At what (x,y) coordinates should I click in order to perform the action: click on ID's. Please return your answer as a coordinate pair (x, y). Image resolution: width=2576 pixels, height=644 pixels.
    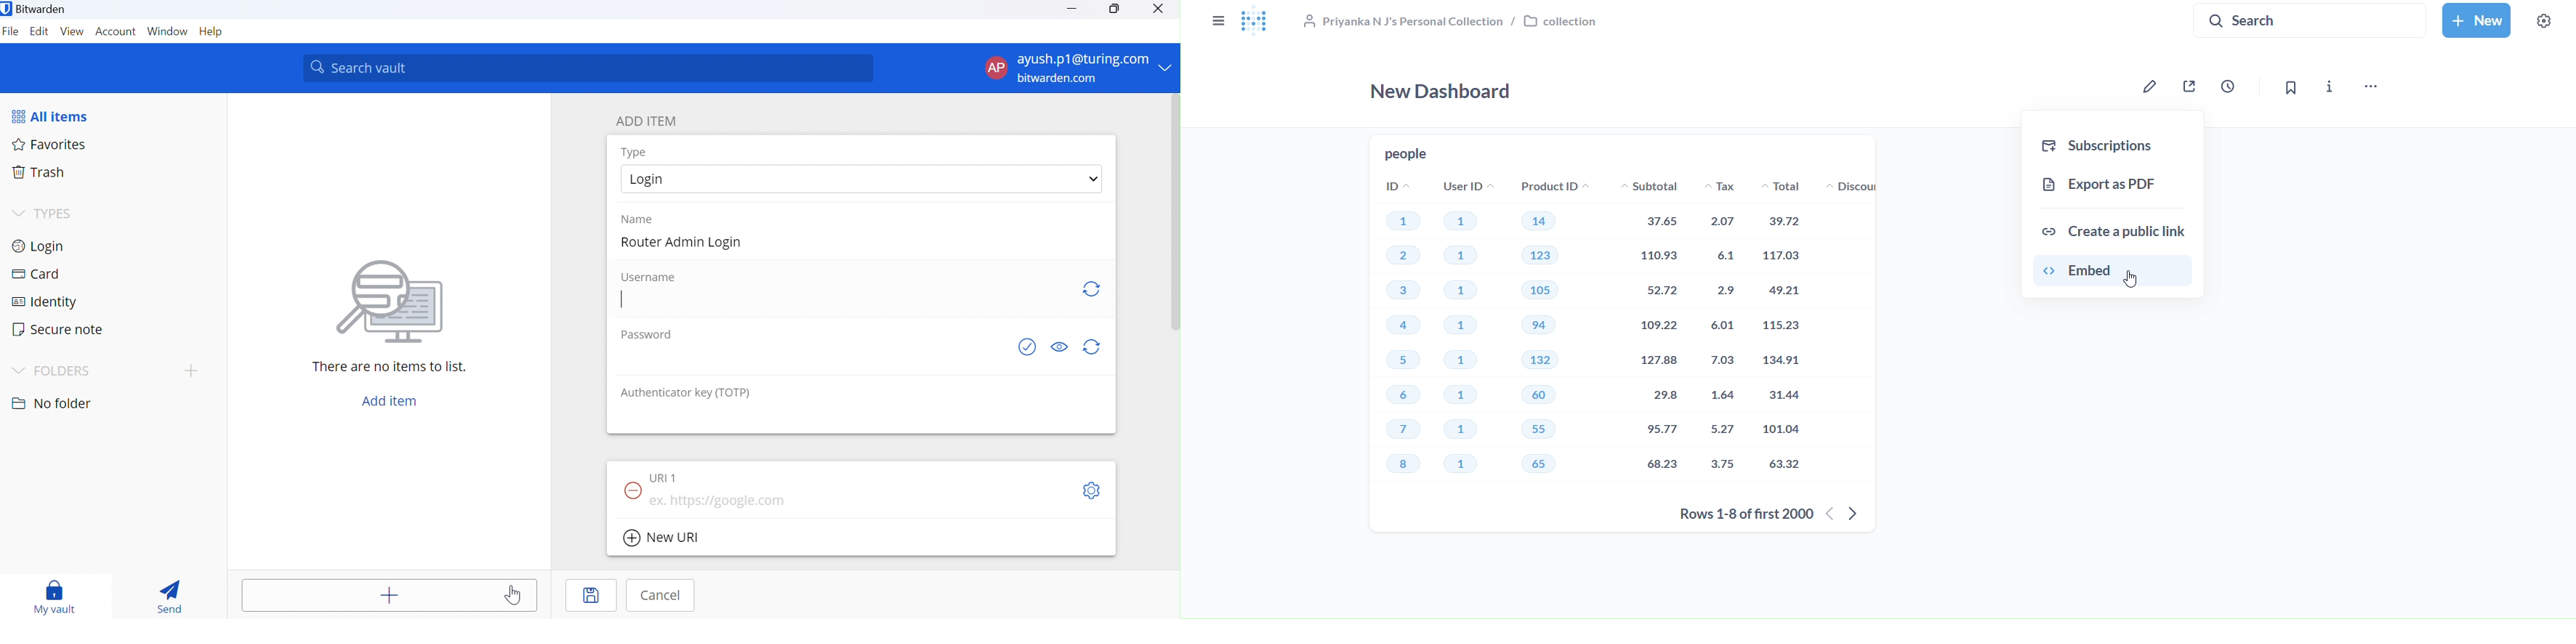
    Looking at the image, I should click on (1399, 331).